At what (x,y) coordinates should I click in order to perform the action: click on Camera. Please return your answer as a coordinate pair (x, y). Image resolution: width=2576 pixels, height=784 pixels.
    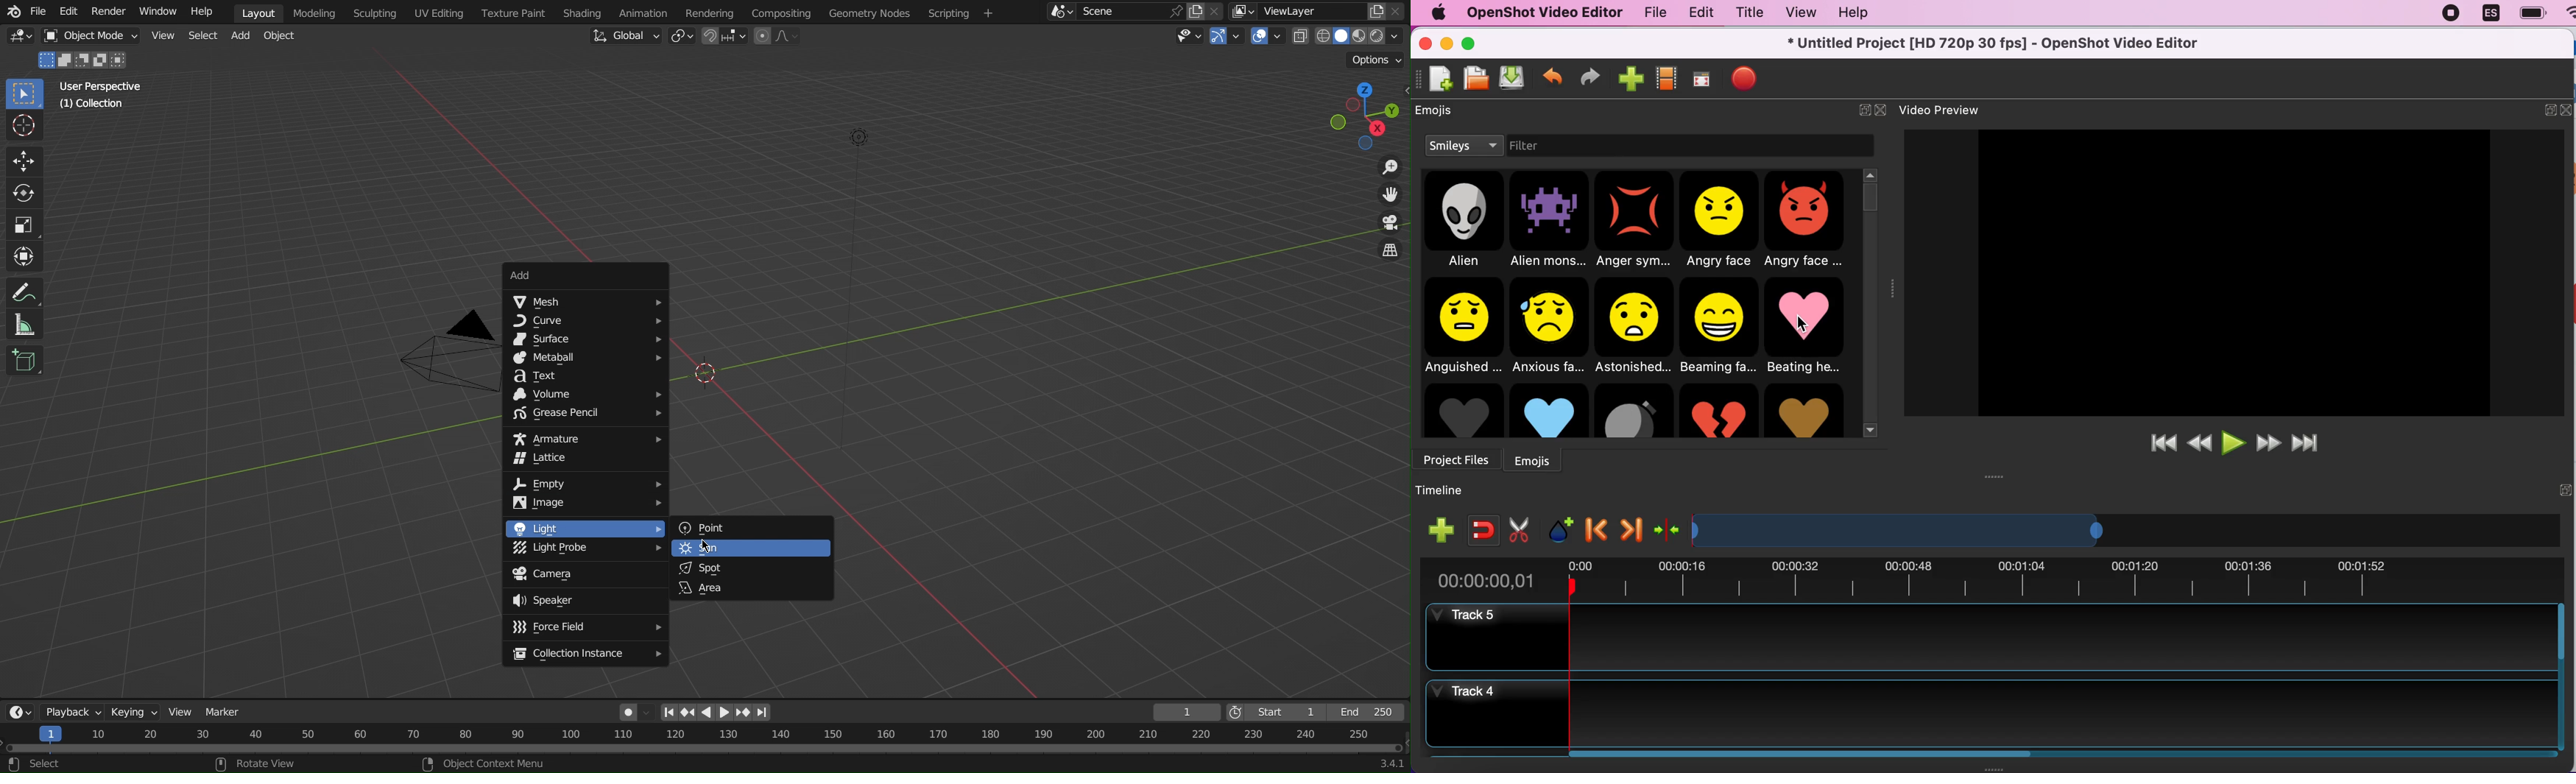
    Looking at the image, I should click on (585, 575).